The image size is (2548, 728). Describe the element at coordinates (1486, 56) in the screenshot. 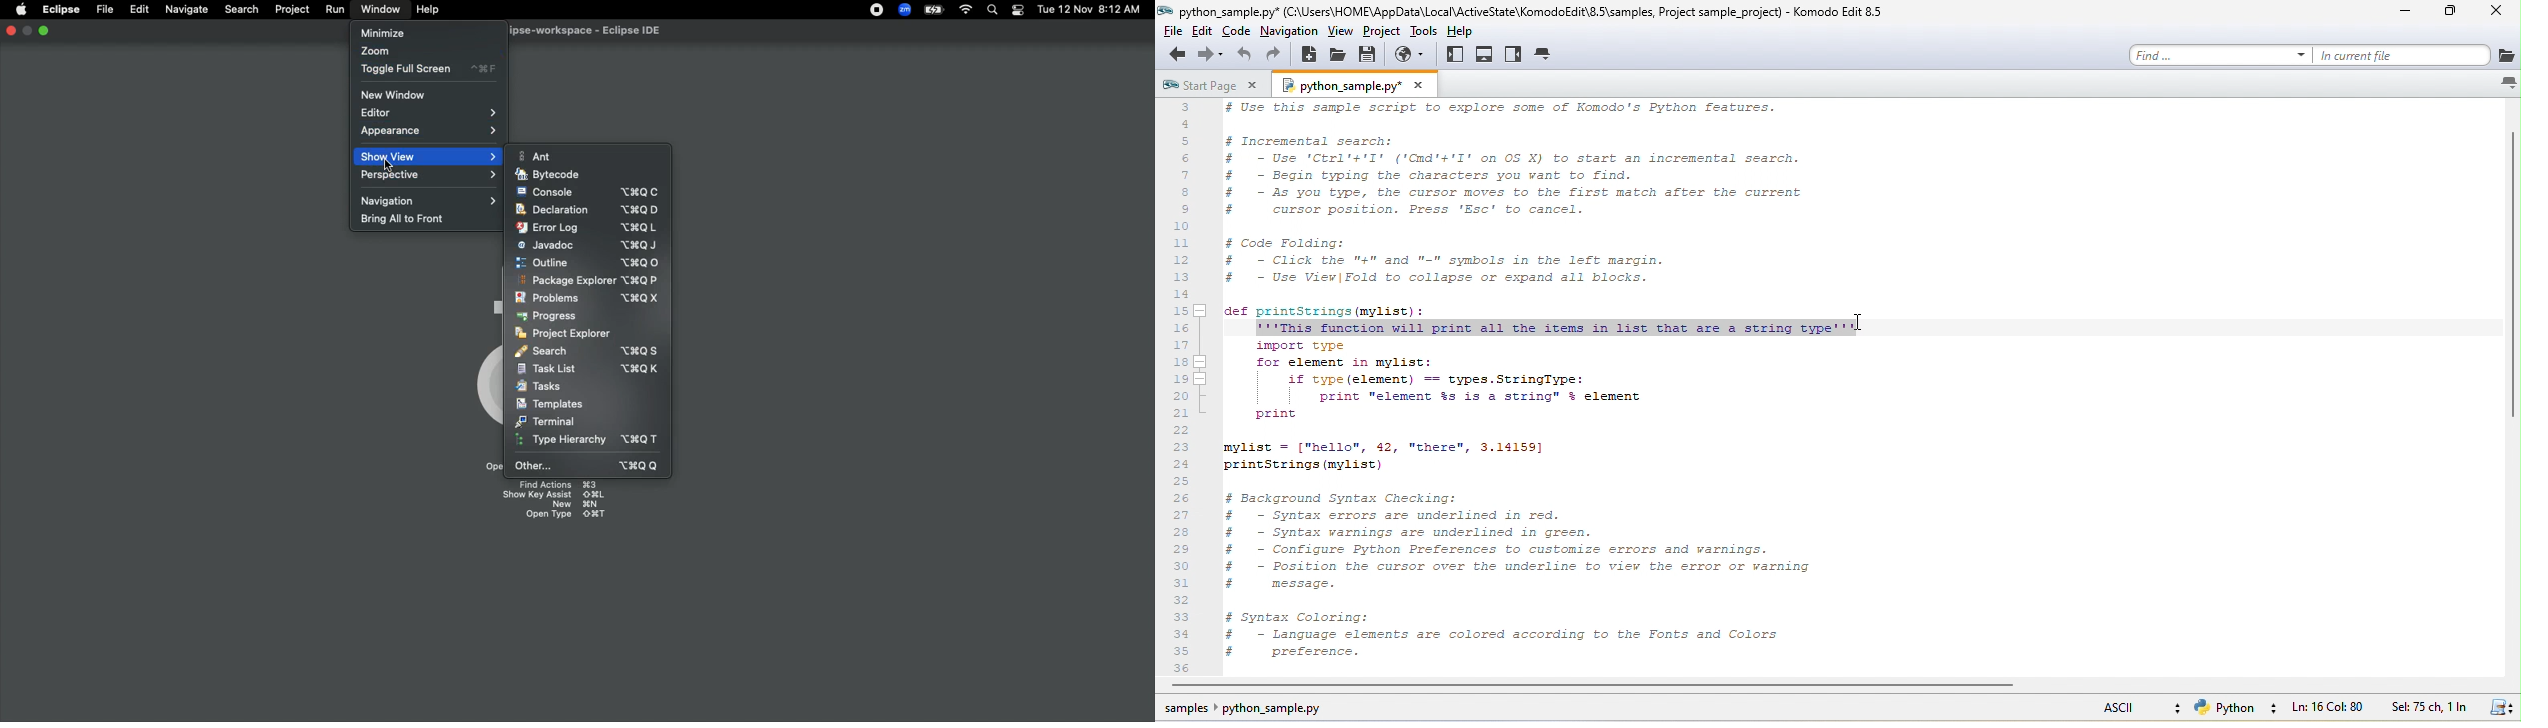

I see `bottom pane` at that location.